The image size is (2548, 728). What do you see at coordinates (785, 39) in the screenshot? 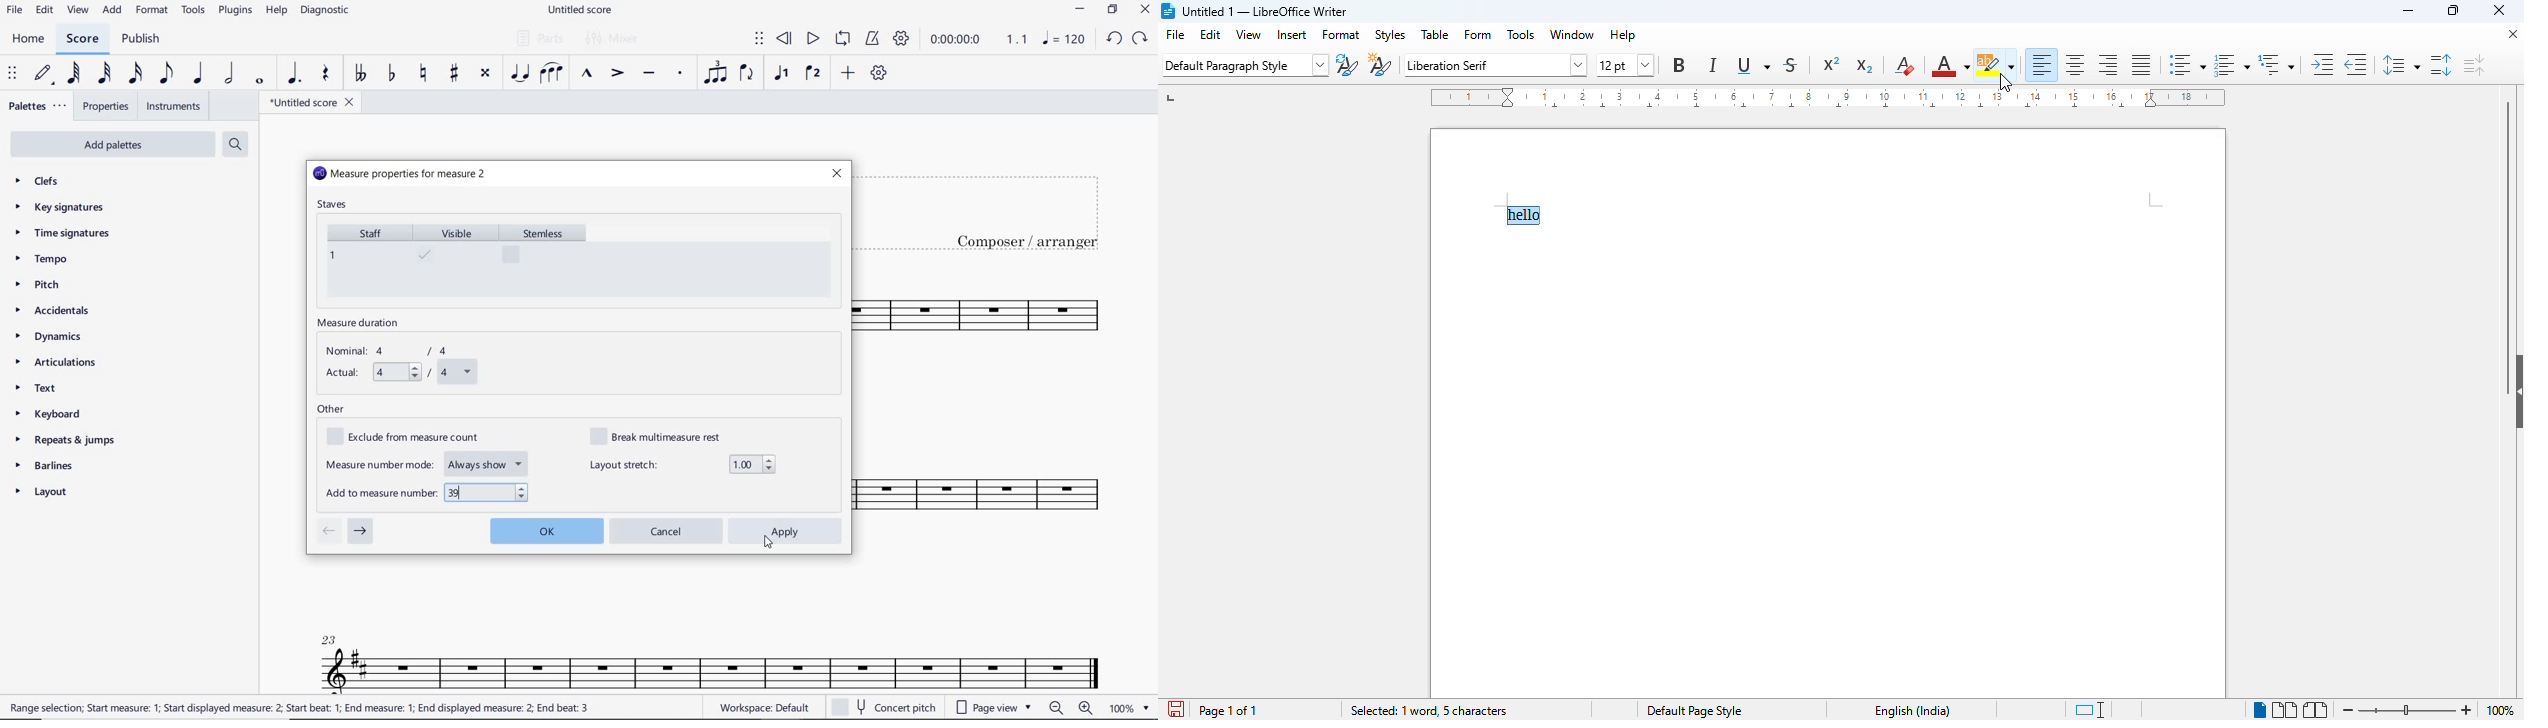
I see `REWIND` at bounding box center [785, 39].